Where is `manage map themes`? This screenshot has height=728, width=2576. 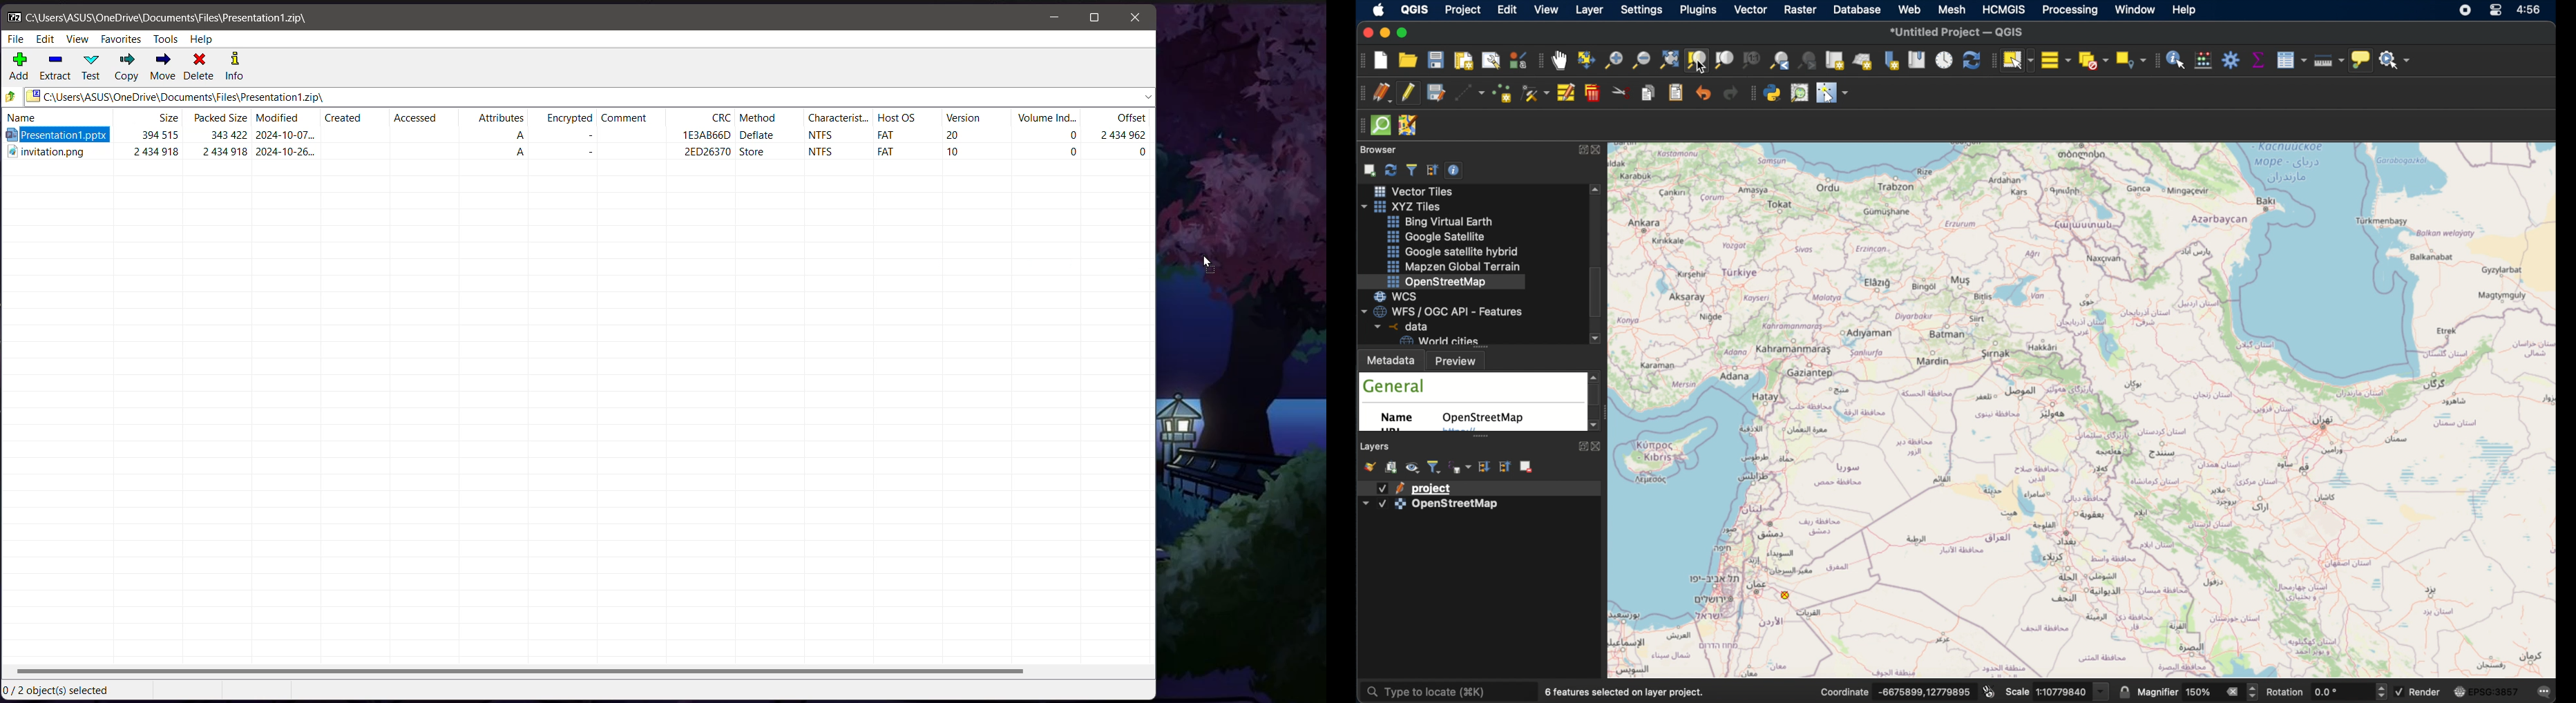 manage map themes is located at coordinates (1414, 469).